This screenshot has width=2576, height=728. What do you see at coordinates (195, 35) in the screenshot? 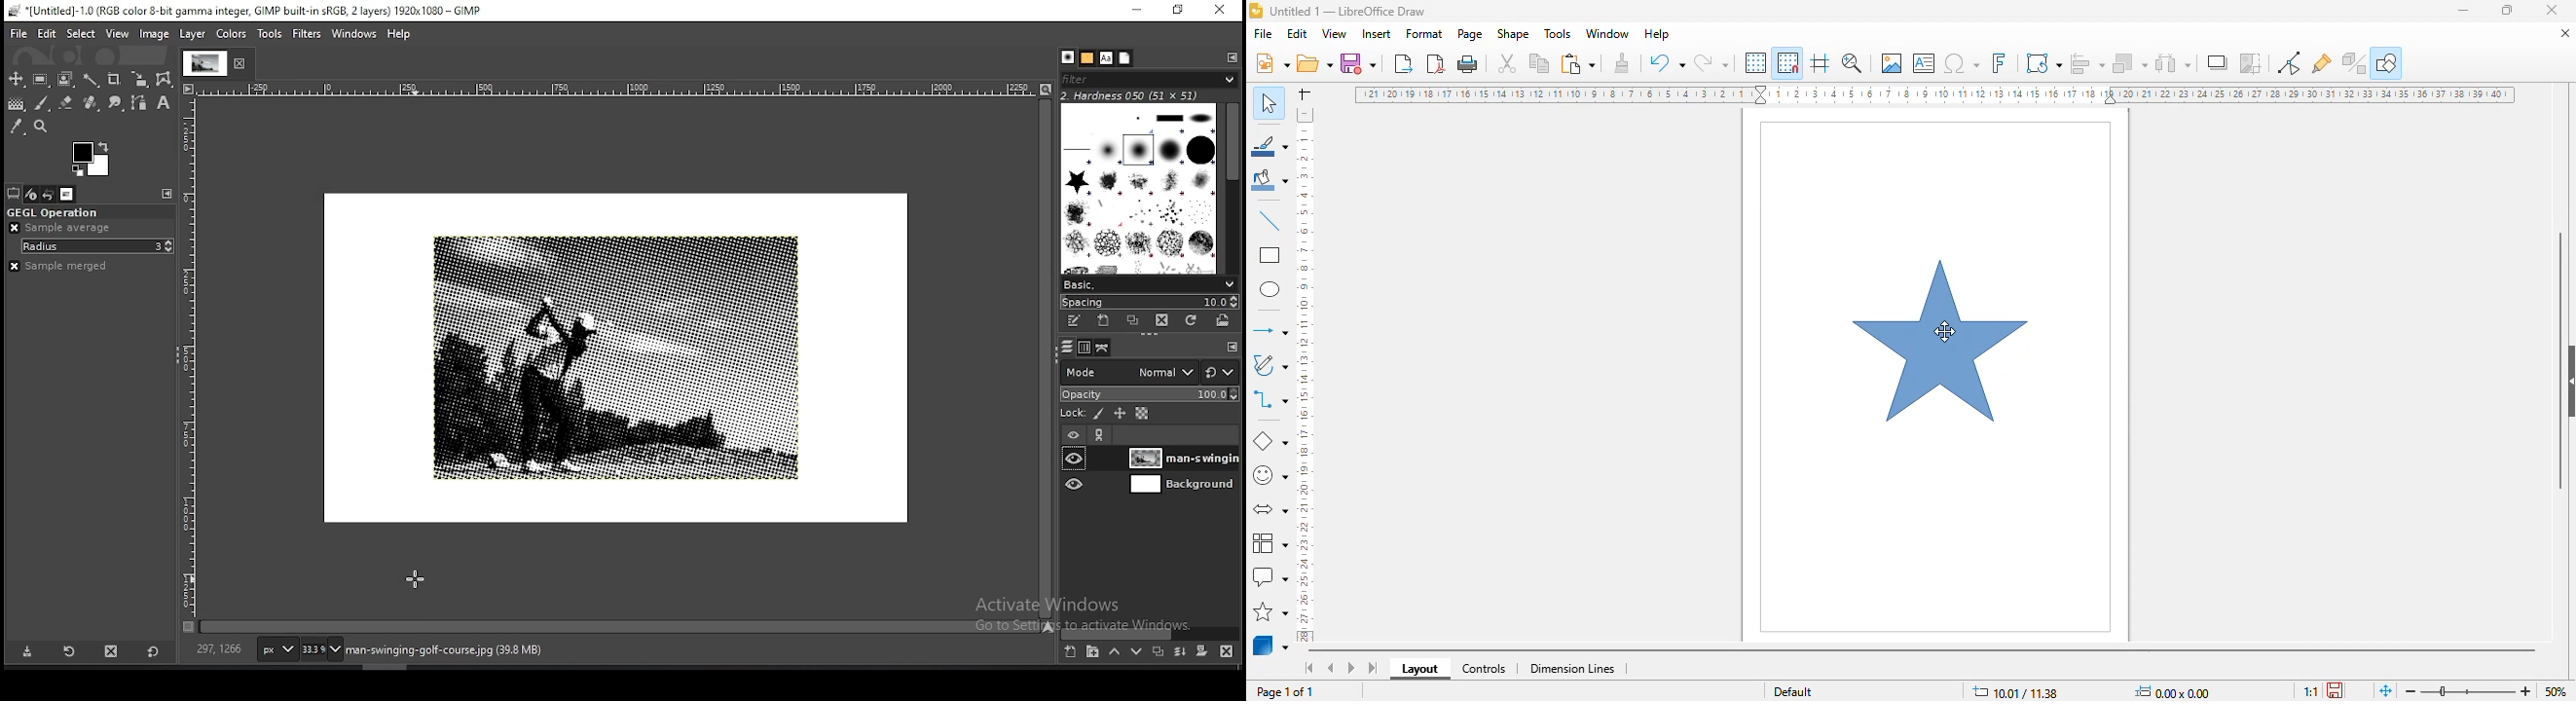
I see `layer` at bounding box center [195, 35].